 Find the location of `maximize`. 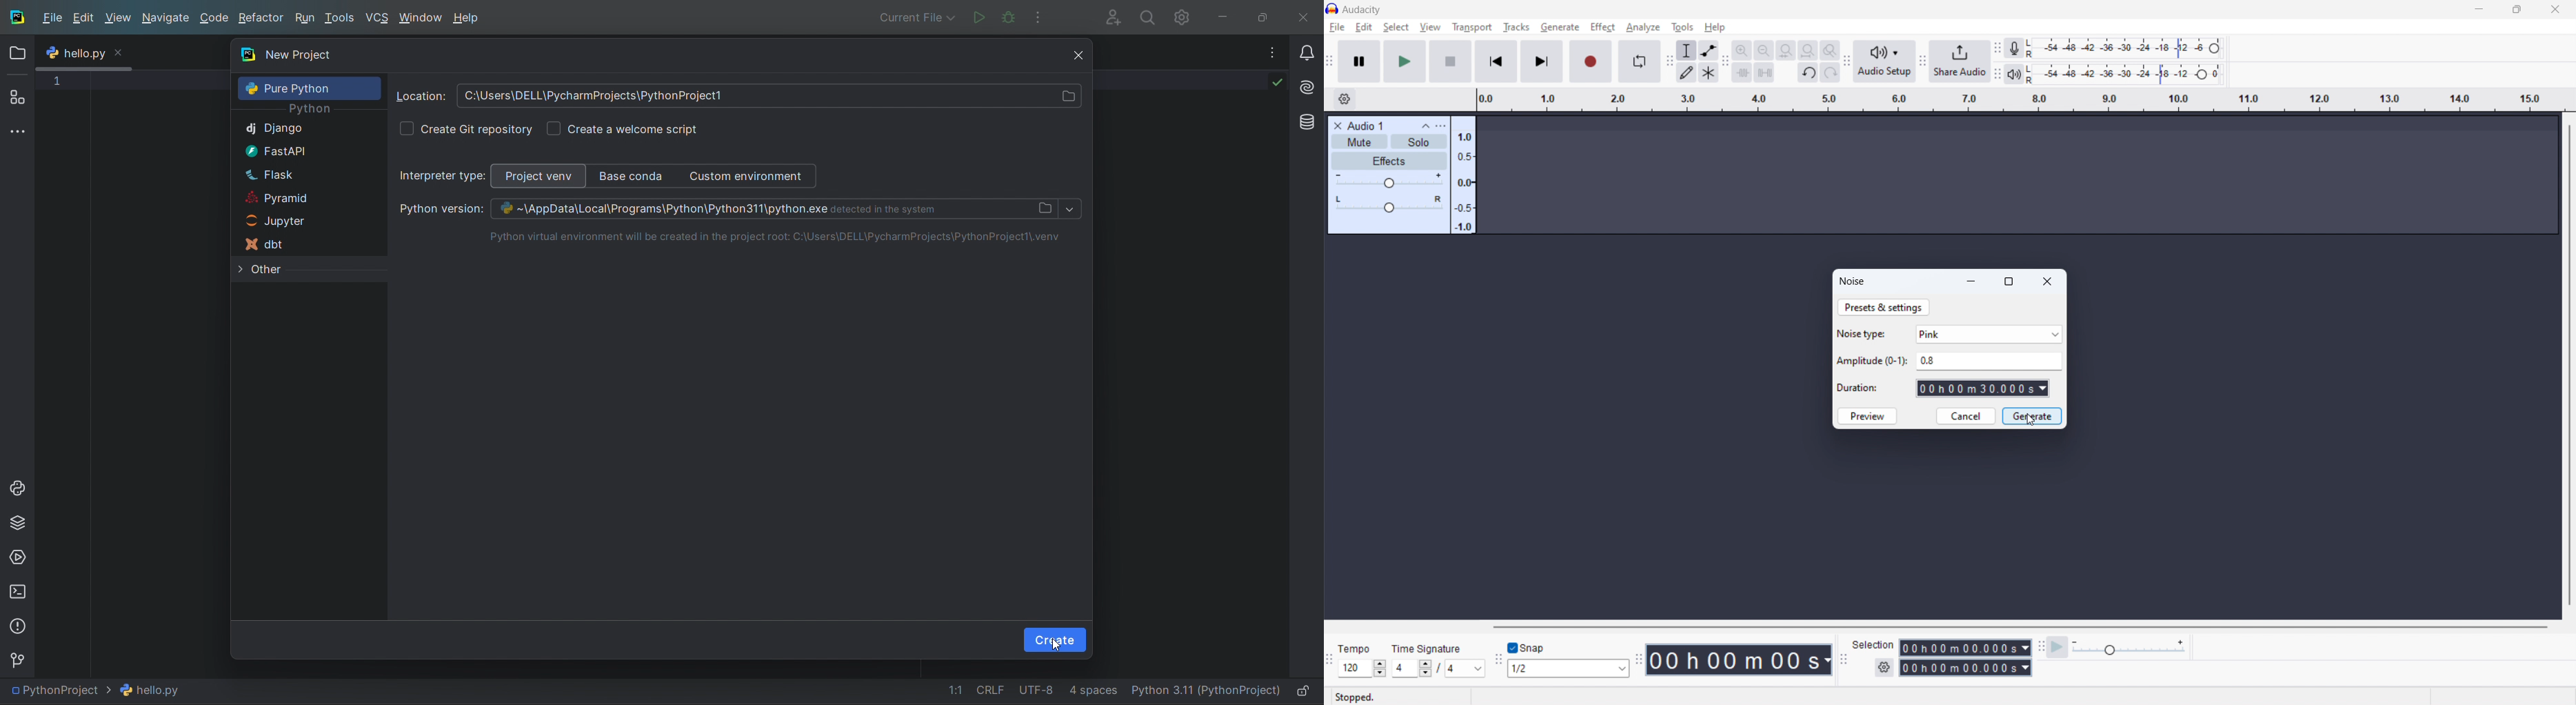

maximize is located at coordinates (2009, 283).